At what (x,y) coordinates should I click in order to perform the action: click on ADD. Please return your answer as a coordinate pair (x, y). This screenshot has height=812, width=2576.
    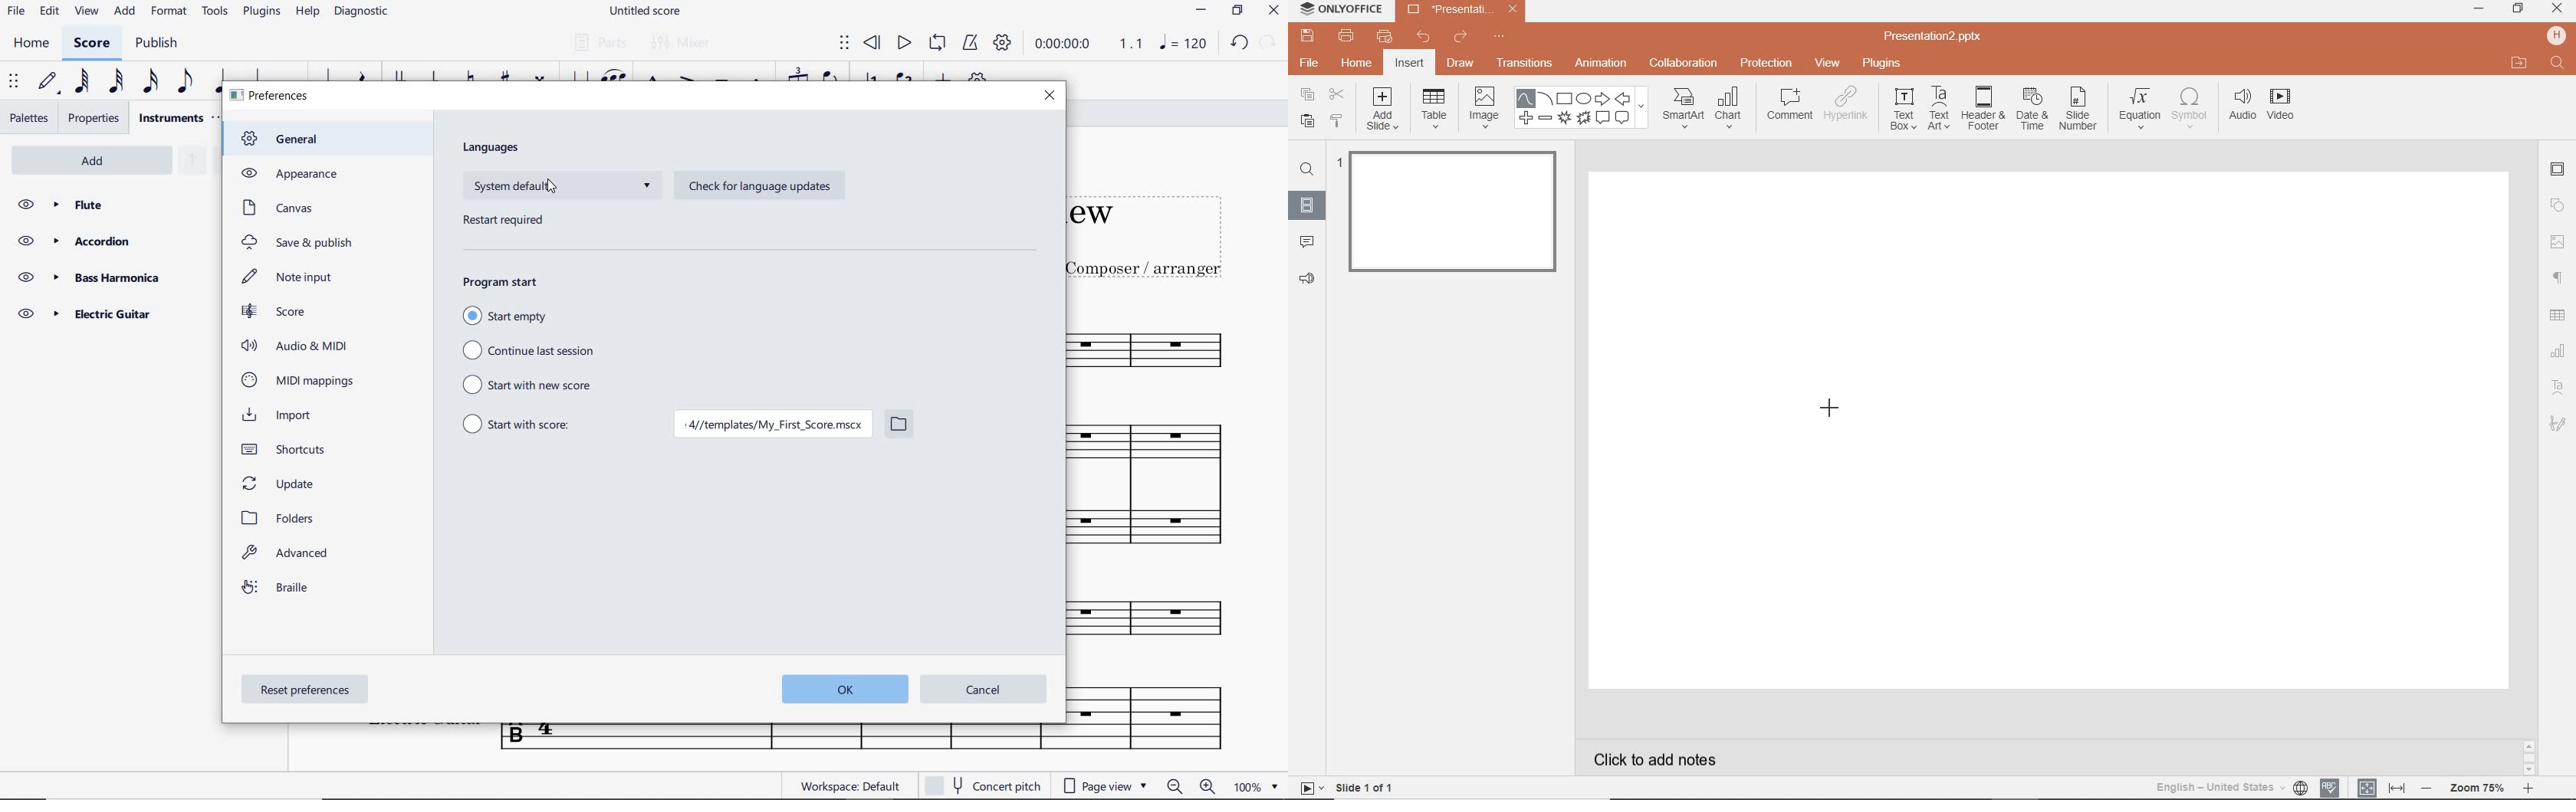
    Looking at the image, I should click on (97, 159).